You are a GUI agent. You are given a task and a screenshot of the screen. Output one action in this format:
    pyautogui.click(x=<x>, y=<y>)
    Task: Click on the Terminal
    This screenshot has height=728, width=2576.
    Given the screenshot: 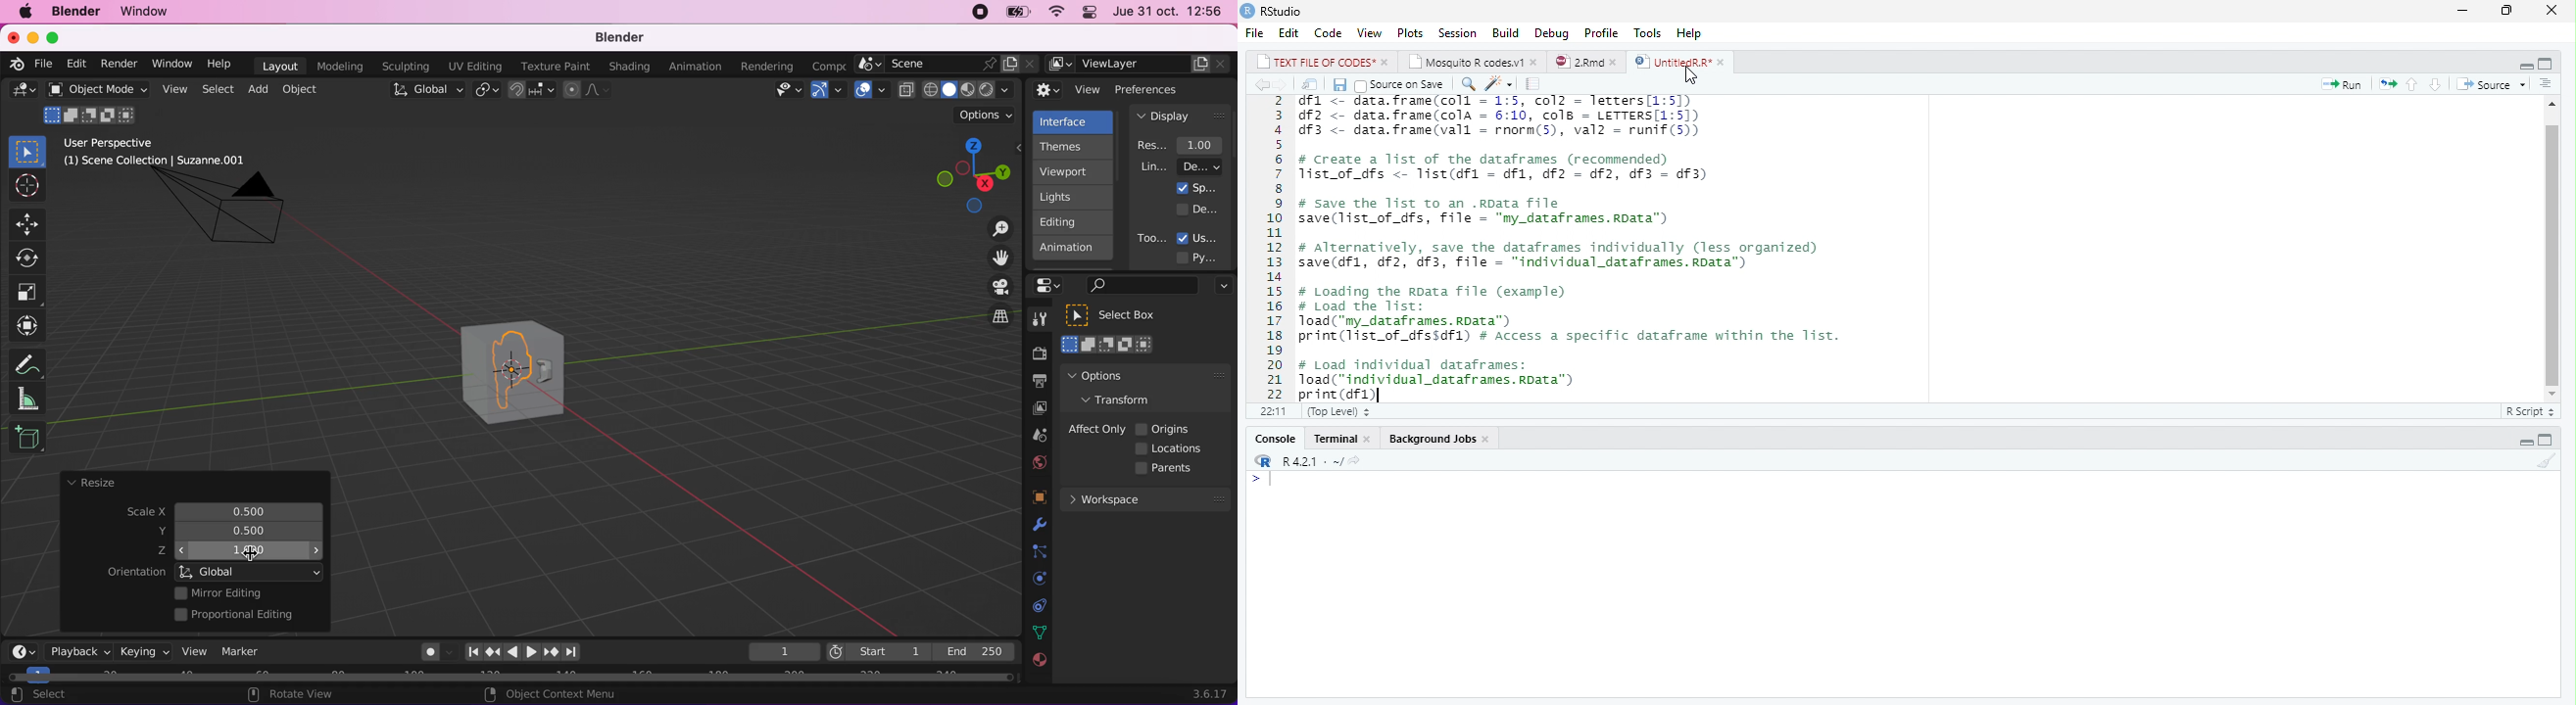 What is the action you would take?
    pyautogui.click(x=1343, y=439)
    